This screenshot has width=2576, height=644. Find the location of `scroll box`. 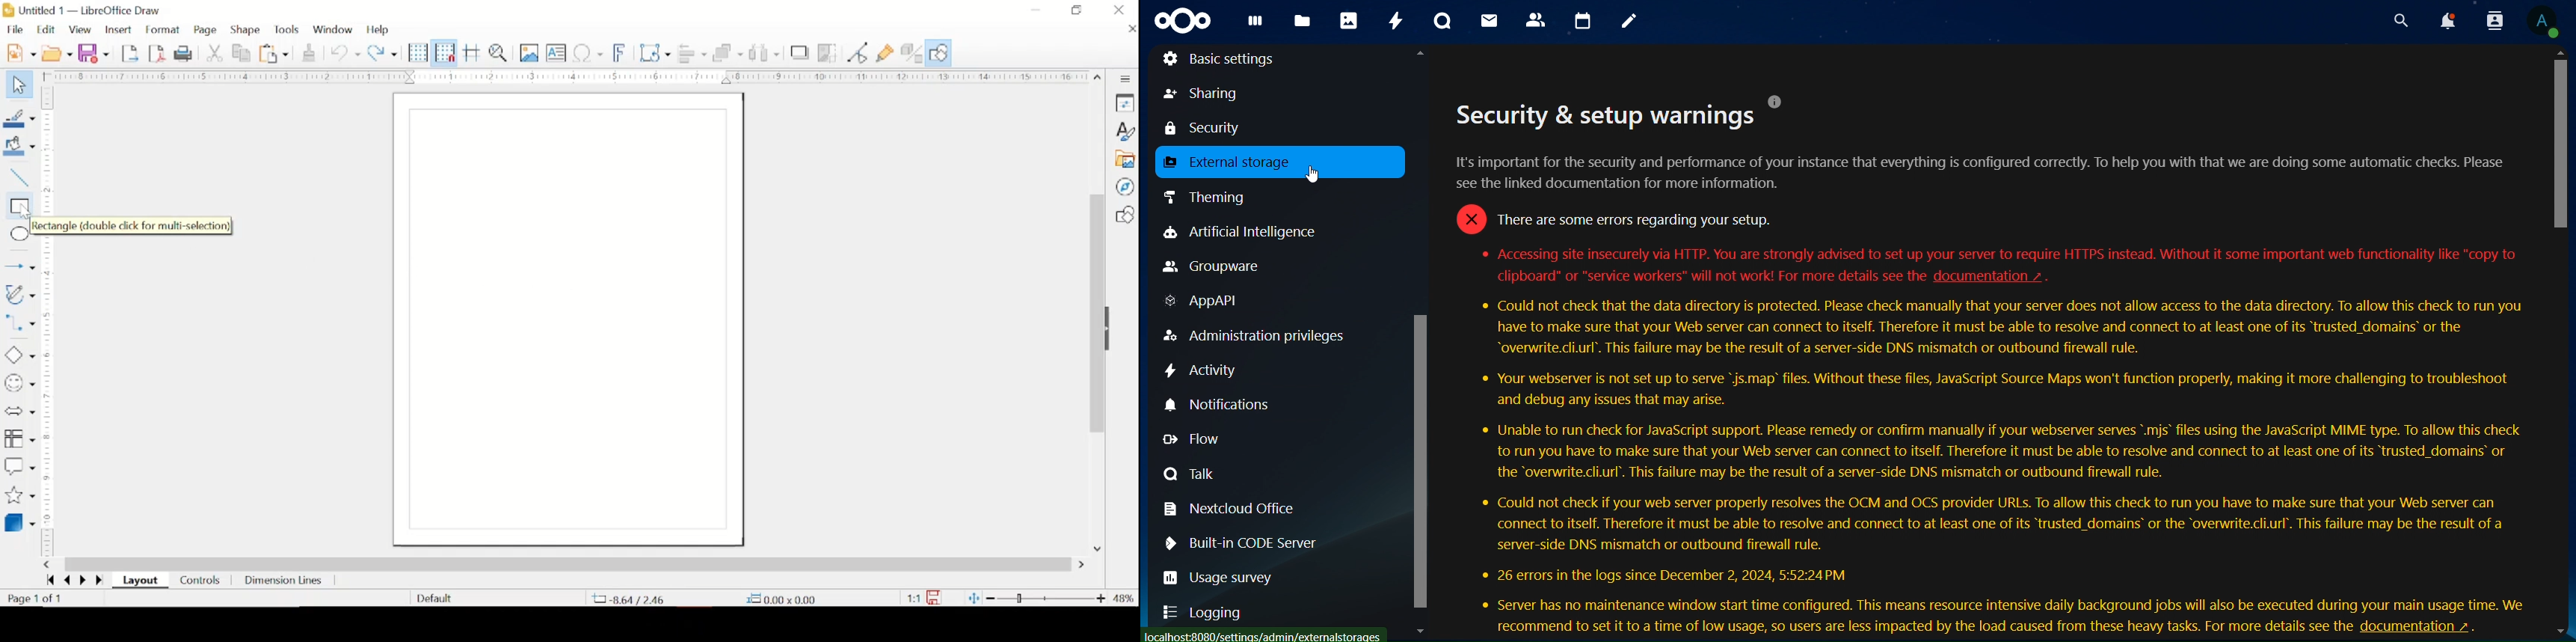

scroll box is located at coordinates (568, 564).